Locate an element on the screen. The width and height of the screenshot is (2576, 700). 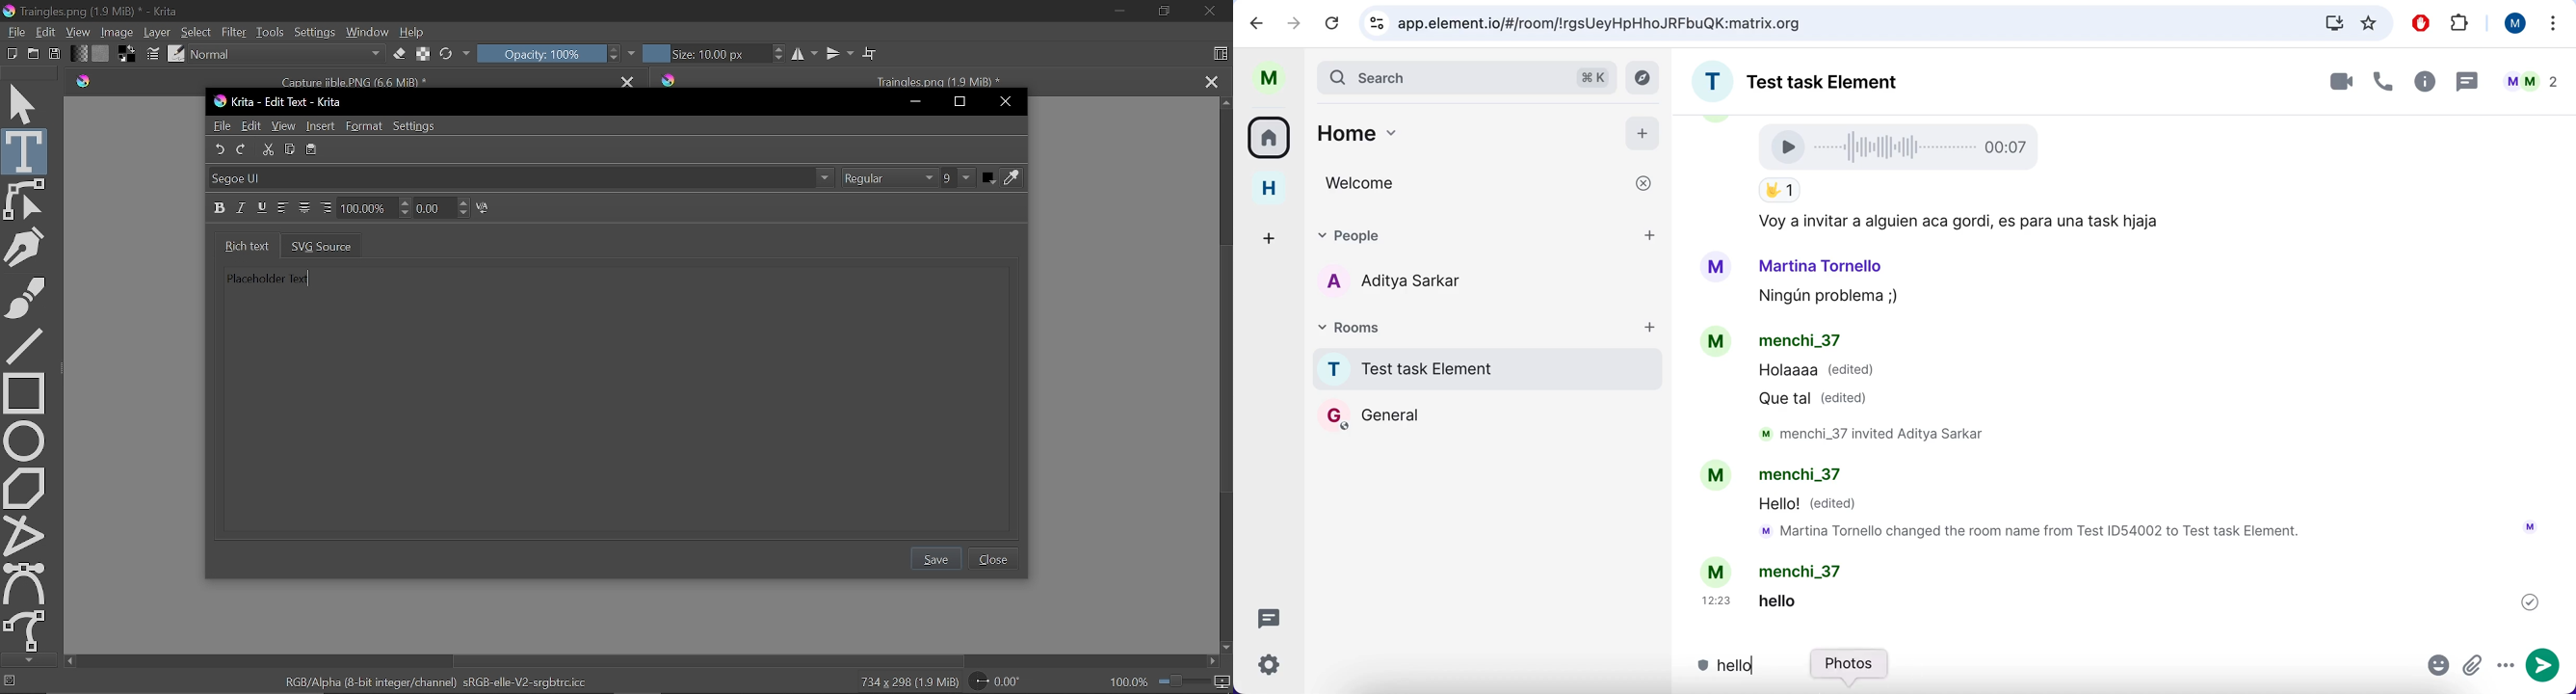
M menchi_3/ Invited Aditya Sarkar is located at coordinates (1881, 434).